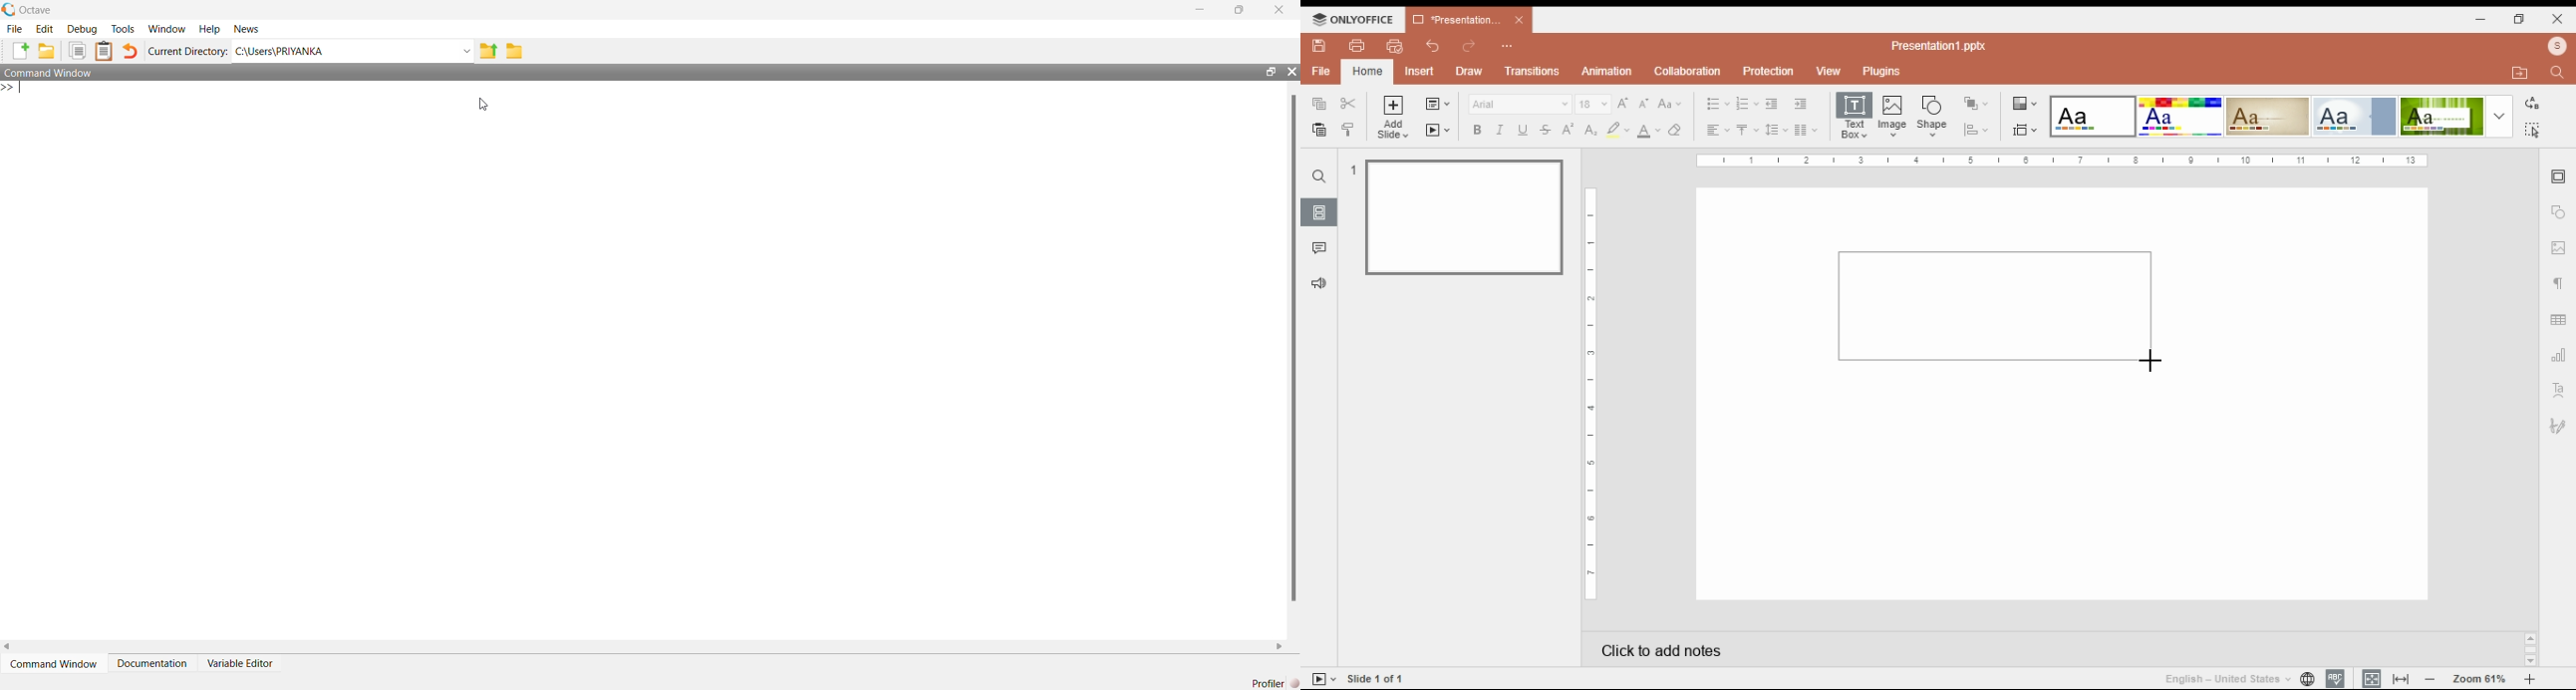  I want to click on click to add notes, so click(1811, 647).